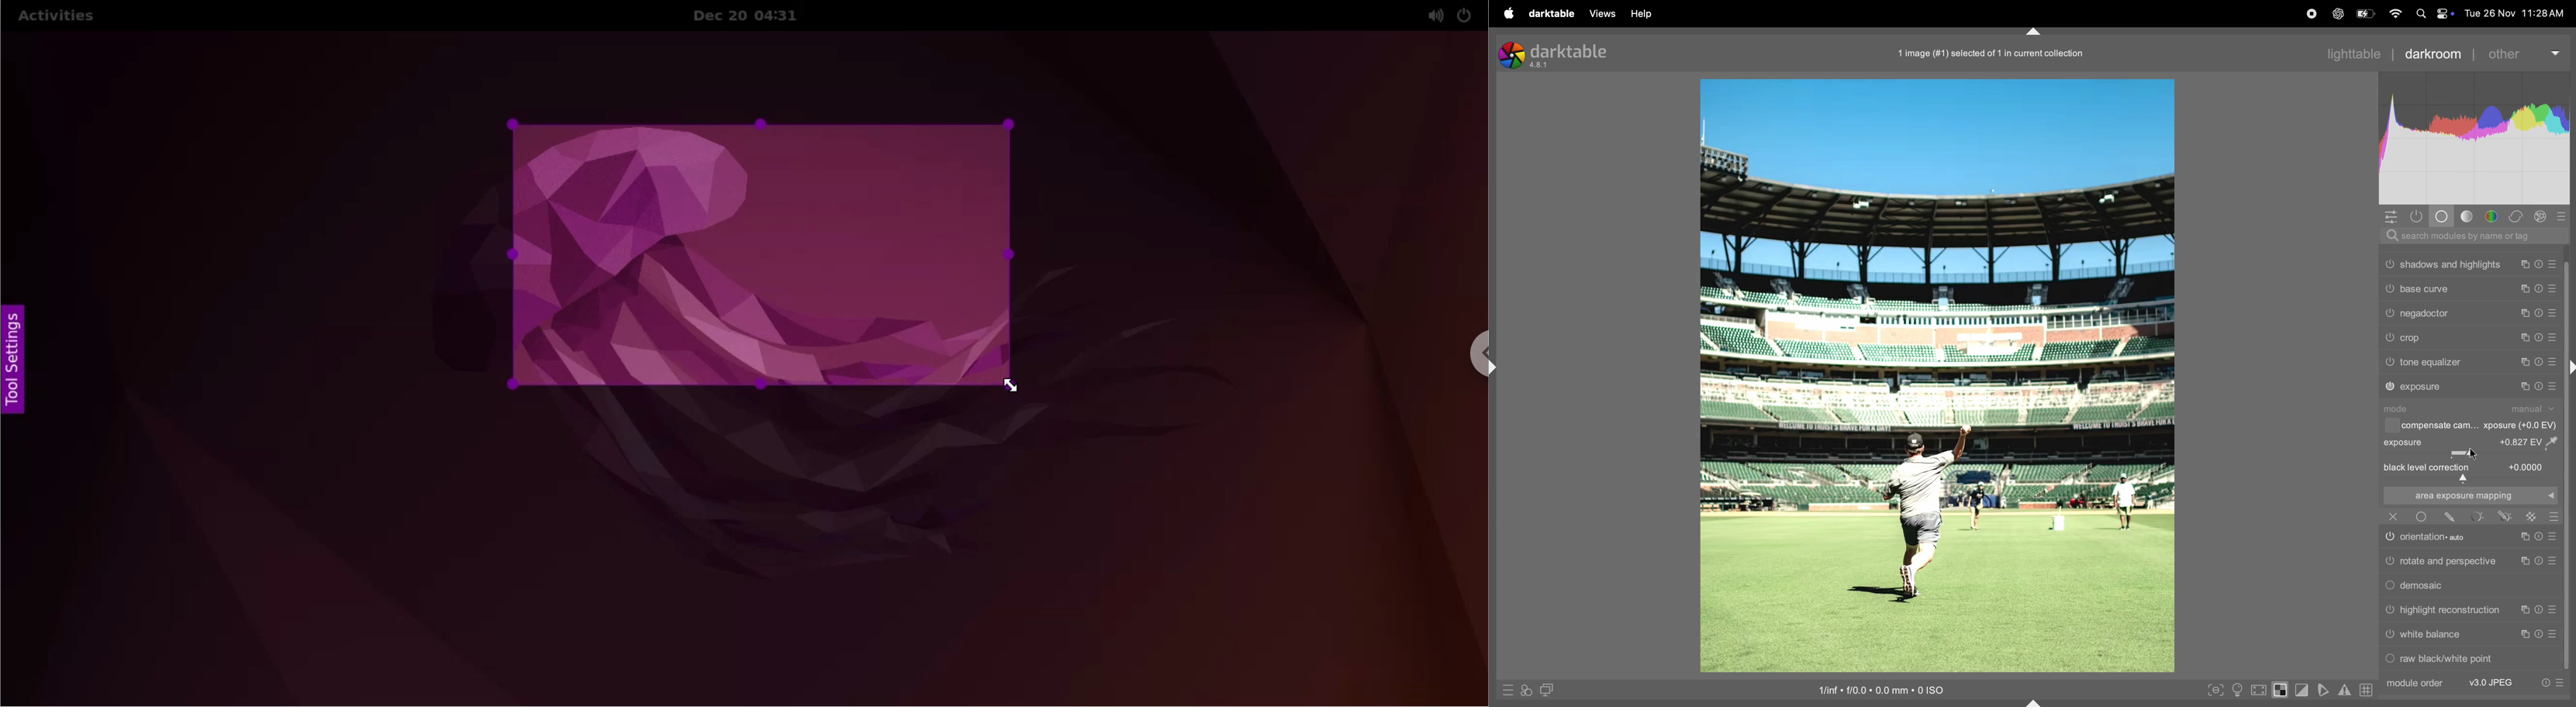 The height and width of the screenshot is (728, 2576). I want to click on help, so click(1644, 14).